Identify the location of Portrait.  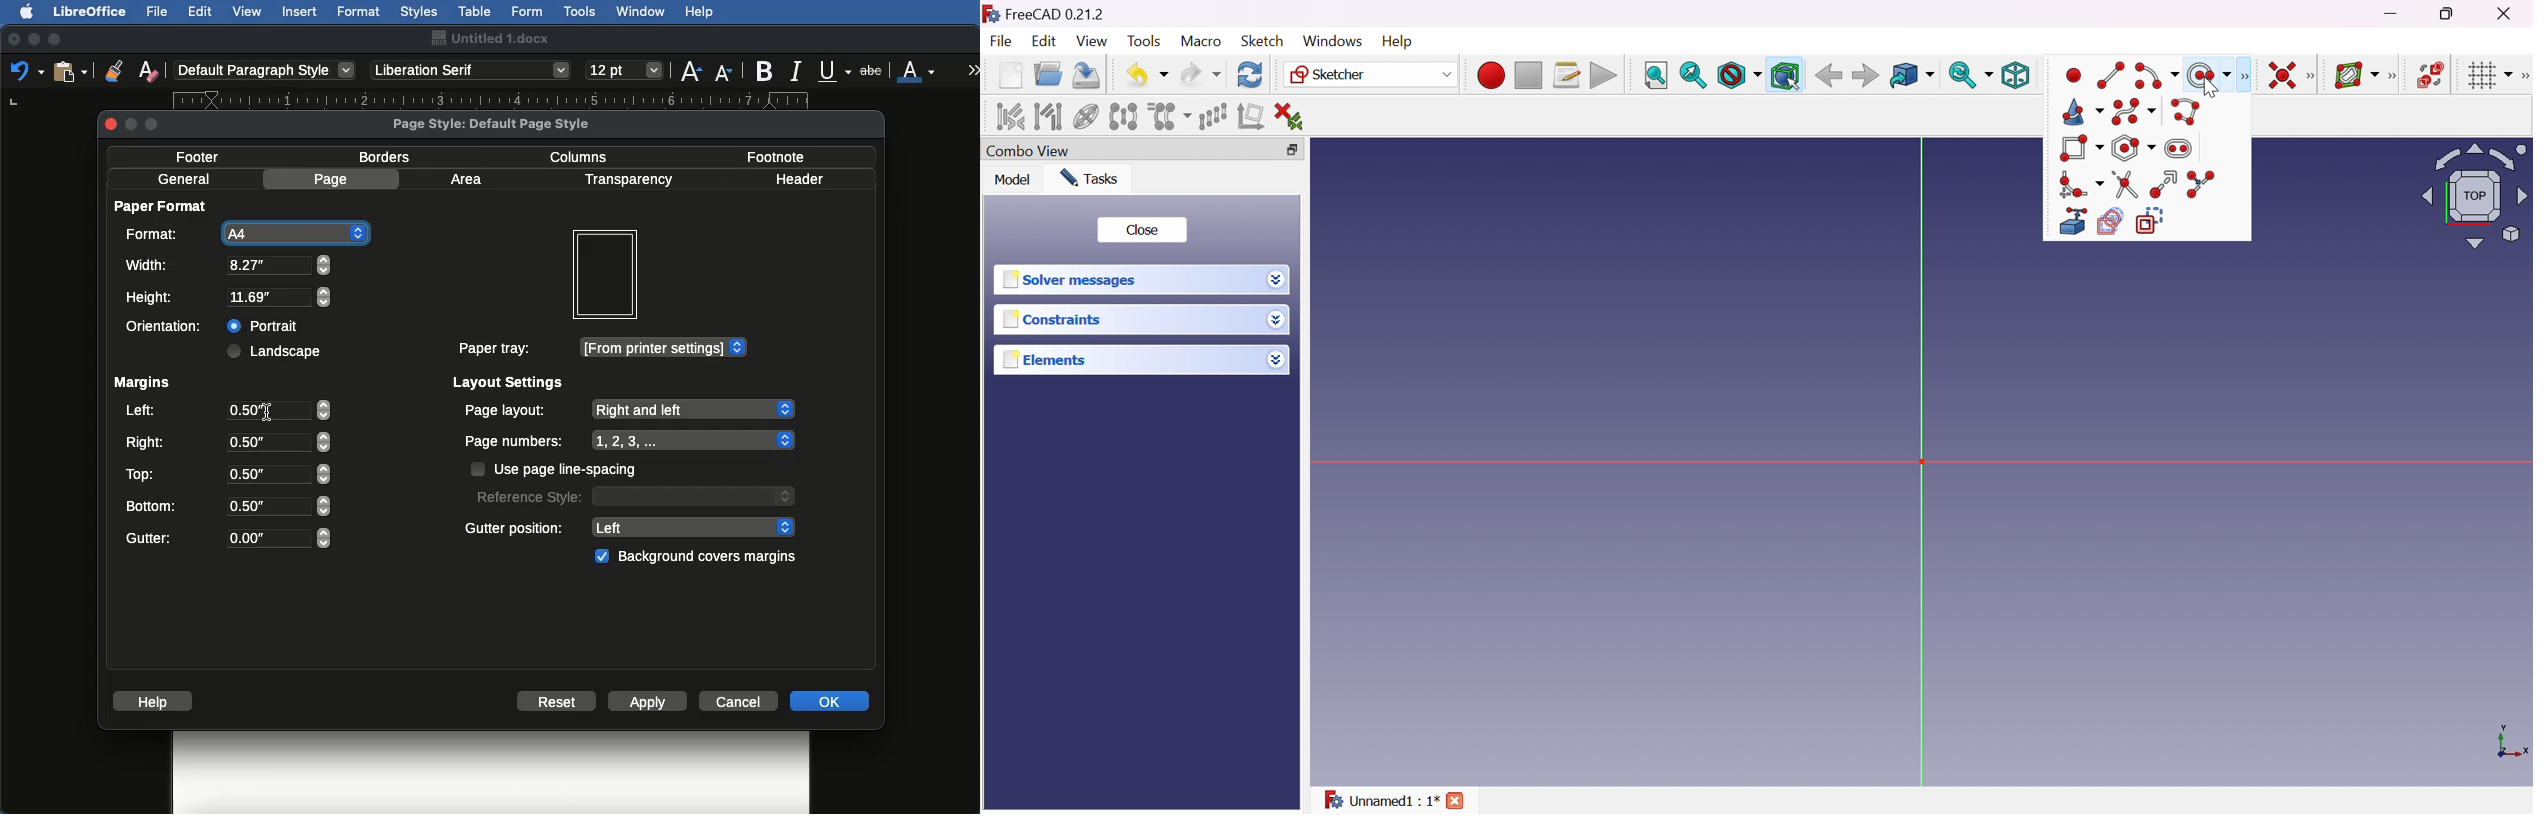
(265, 323).